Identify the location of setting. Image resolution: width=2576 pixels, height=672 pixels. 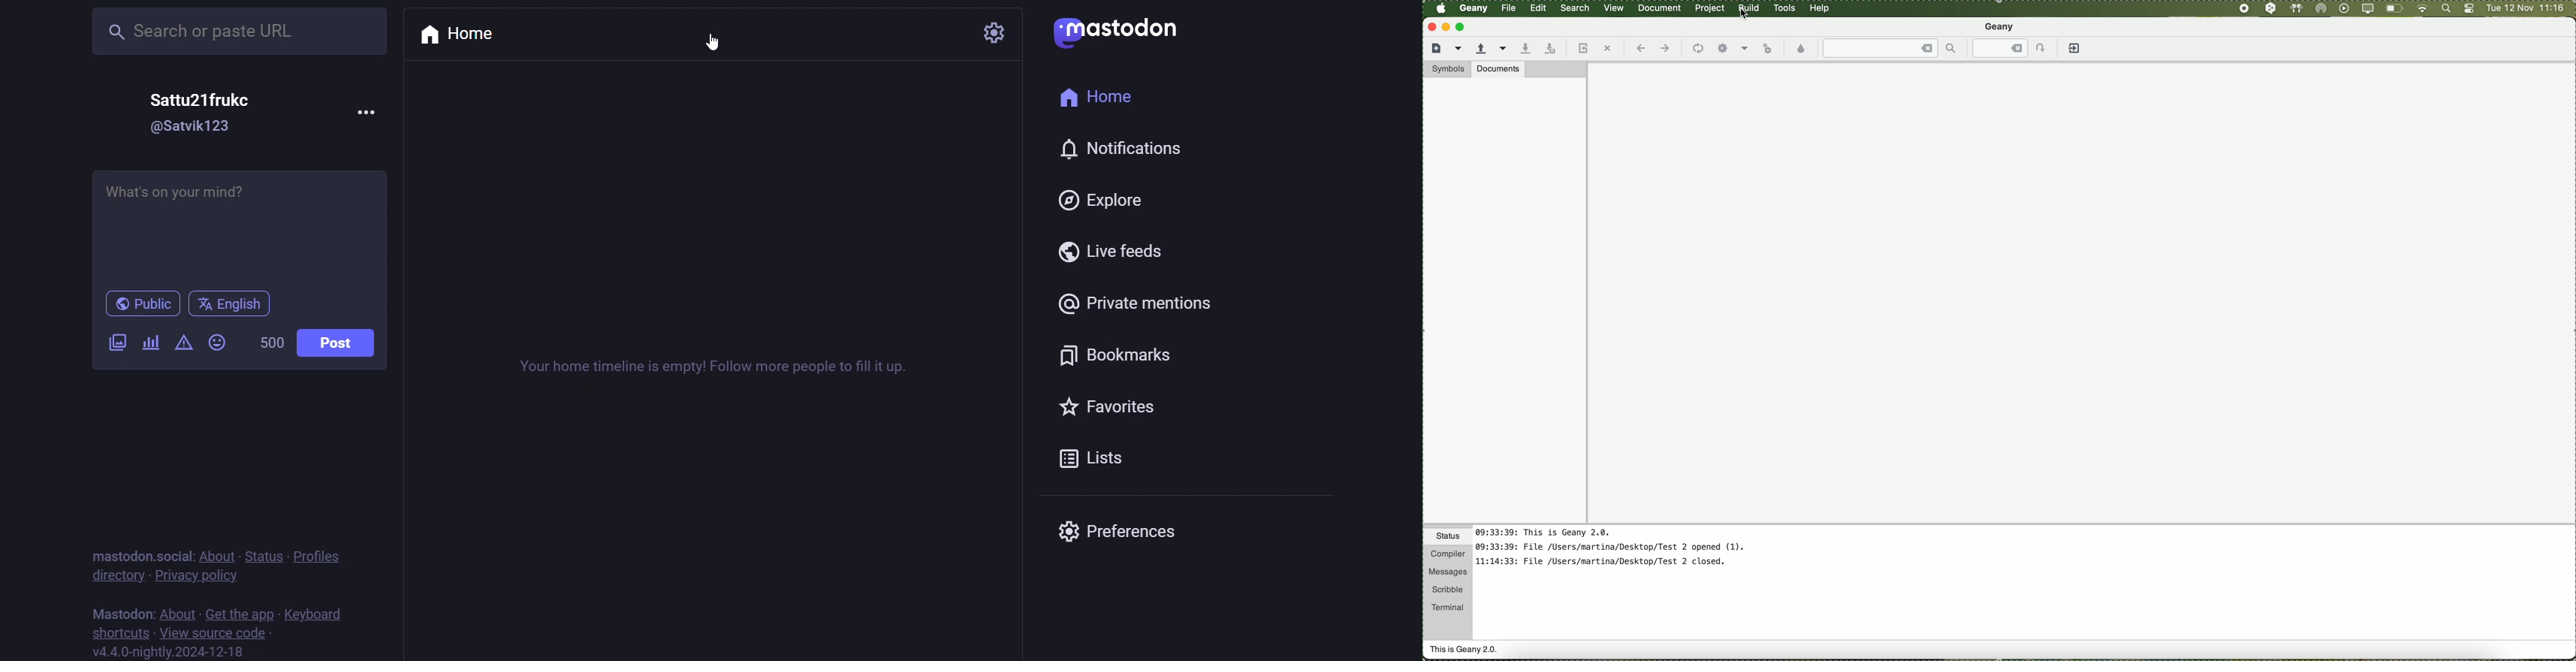
(994, 29).